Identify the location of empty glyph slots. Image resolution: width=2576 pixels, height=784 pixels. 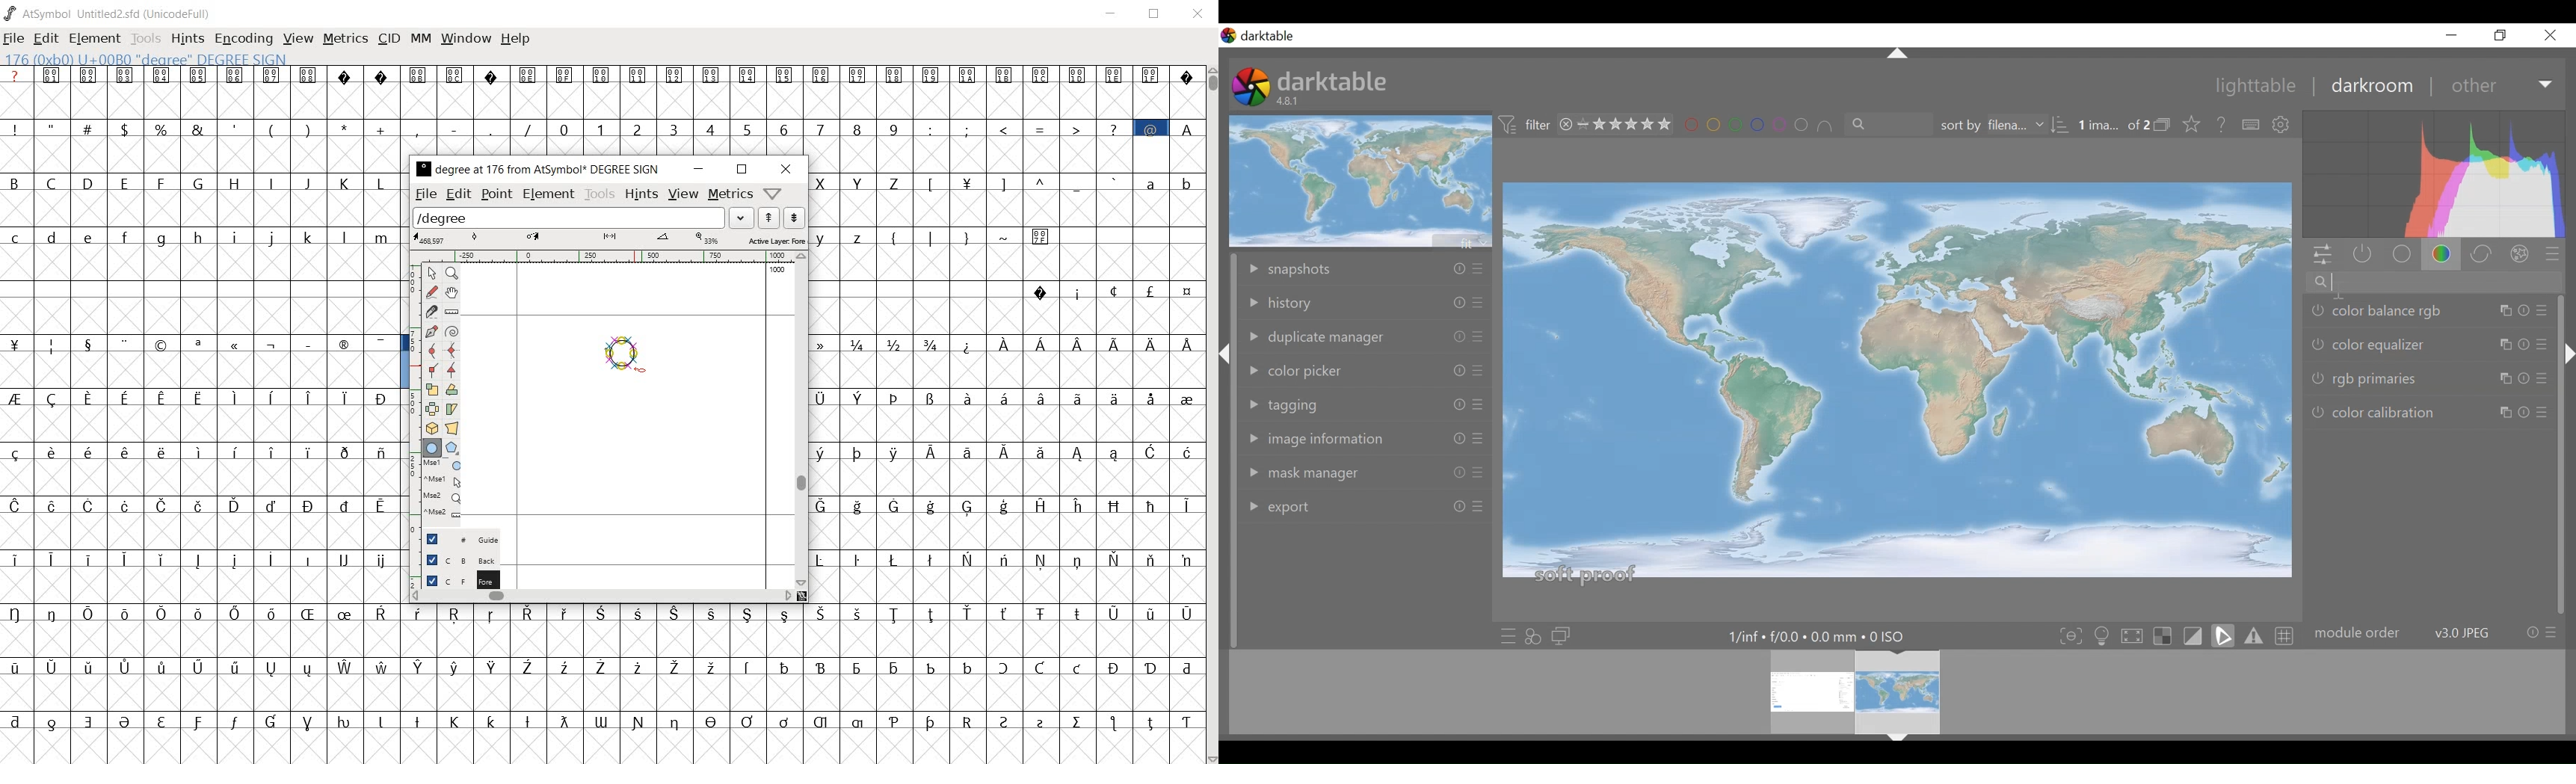
(204, 585).